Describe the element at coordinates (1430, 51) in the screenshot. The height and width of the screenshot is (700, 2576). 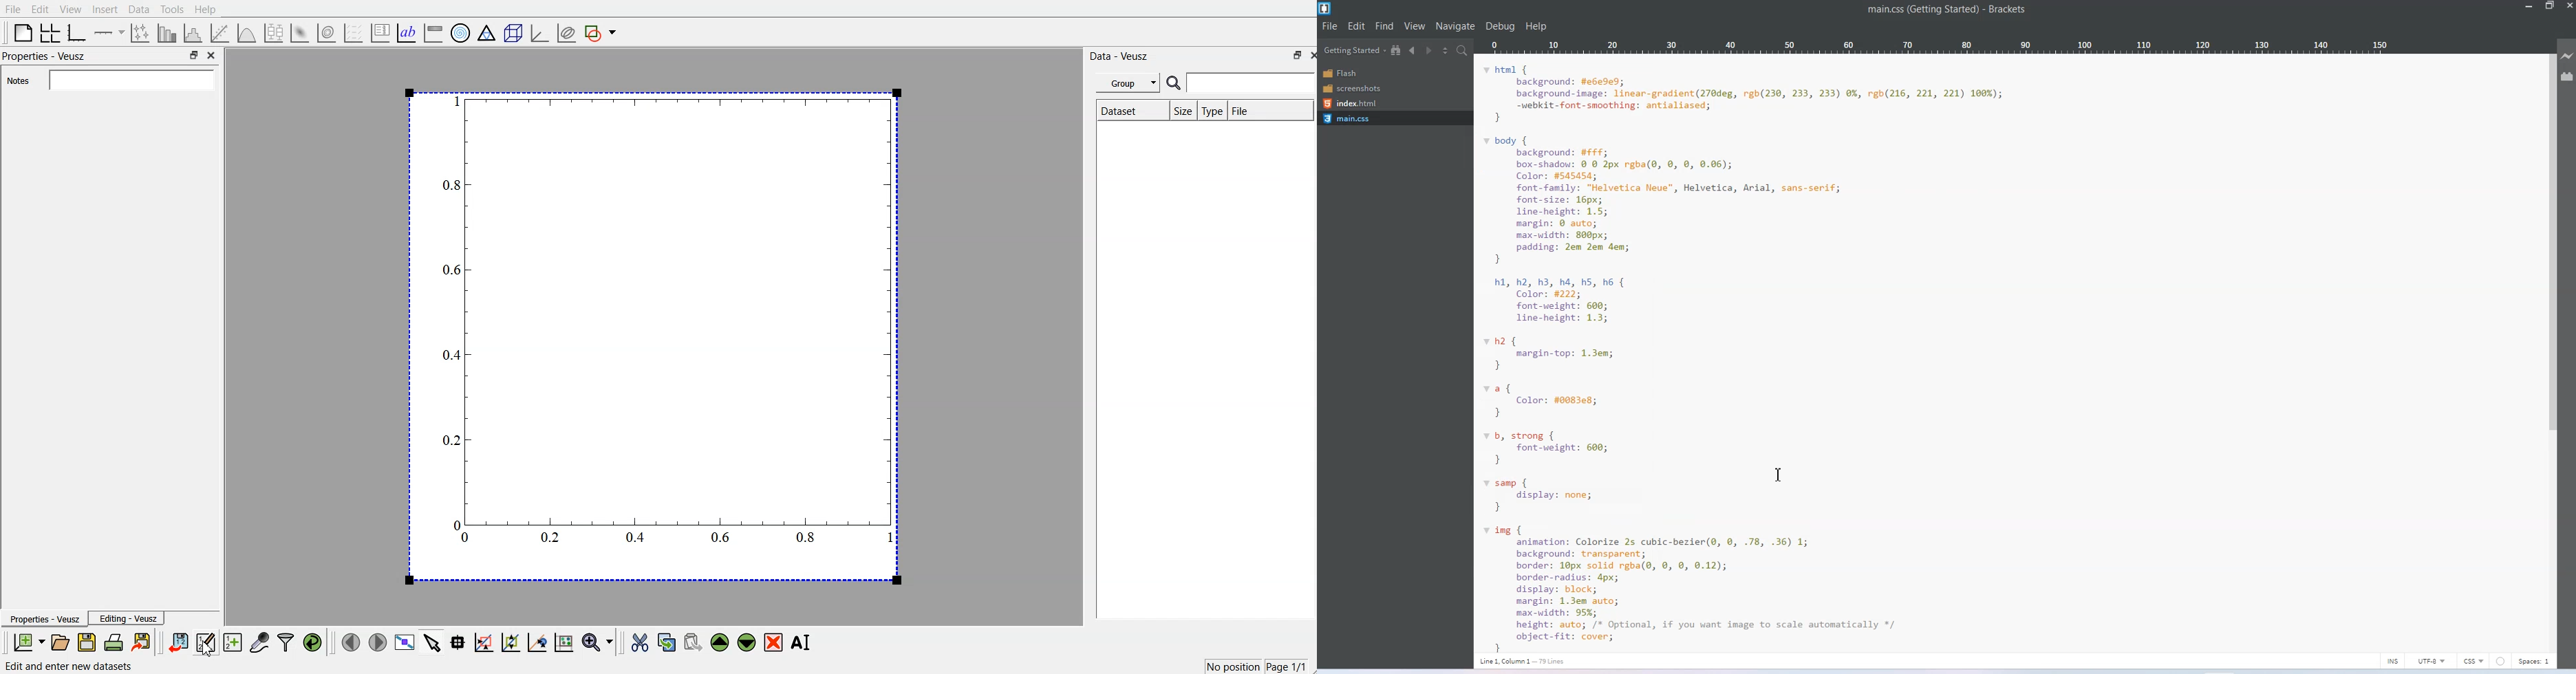
I see `Navigate Forwards` at that location.